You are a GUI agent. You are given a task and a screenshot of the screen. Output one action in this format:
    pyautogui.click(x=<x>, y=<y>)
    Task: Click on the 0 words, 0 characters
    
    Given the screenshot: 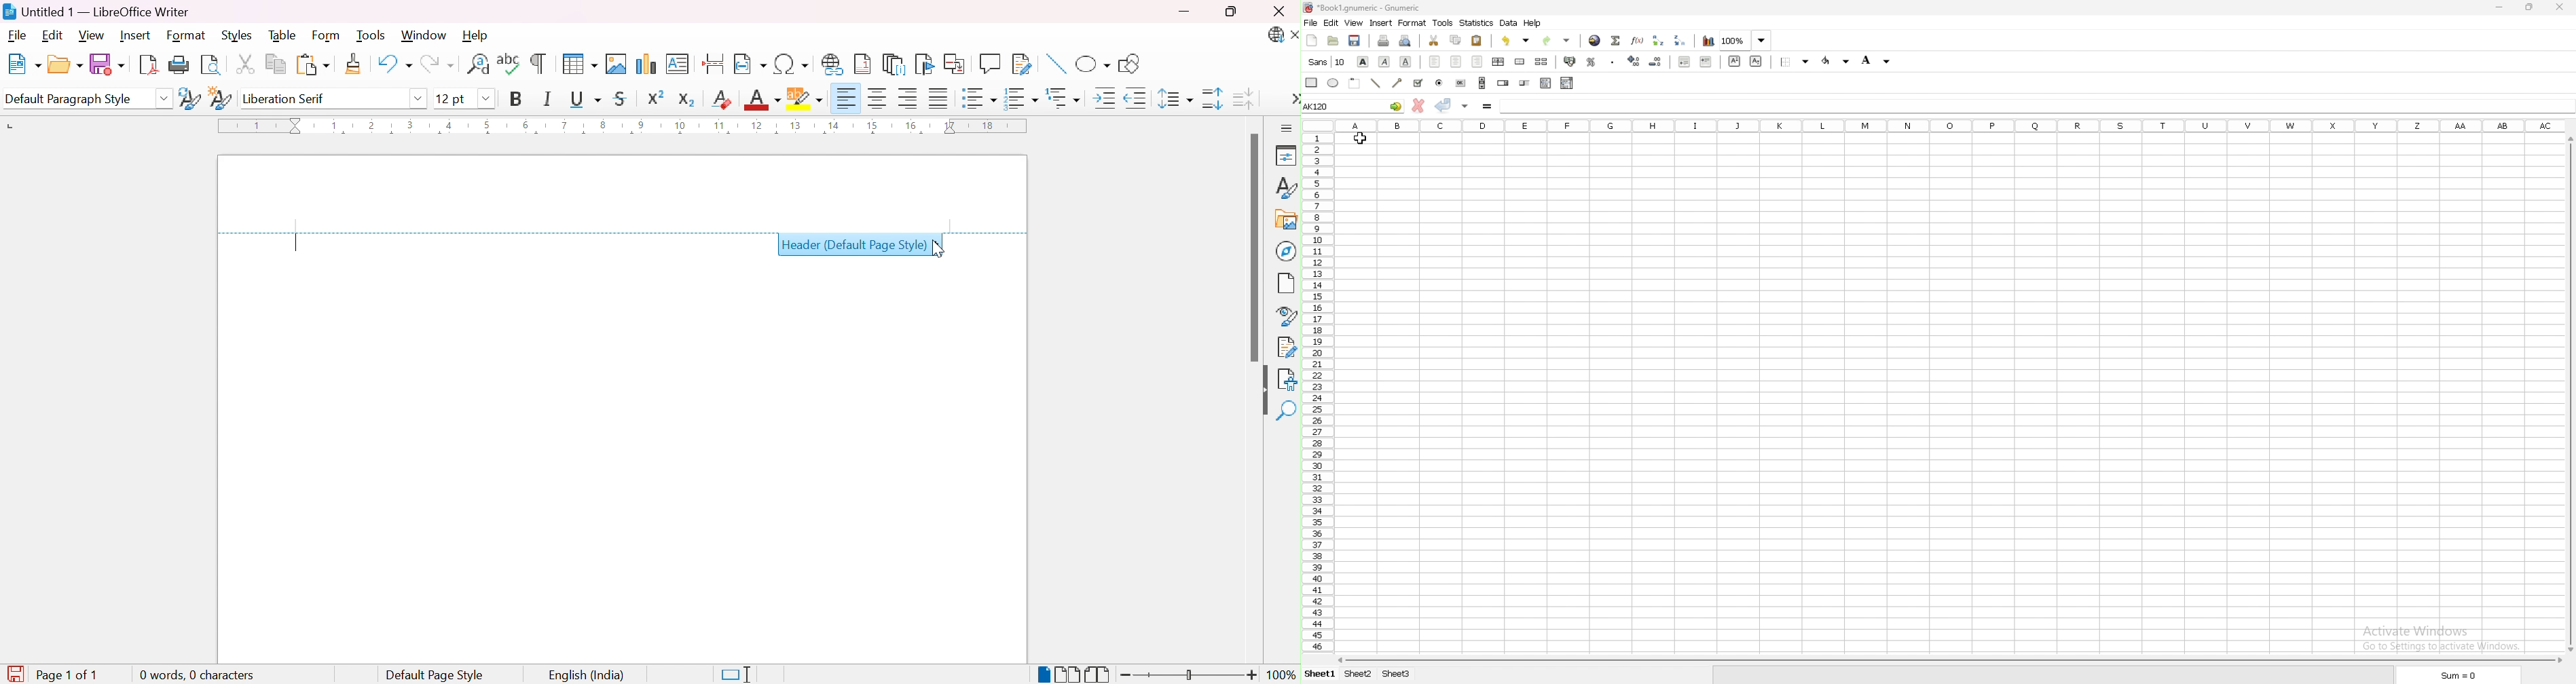 What is the action you would take?
    pyautogui.click(x=197, y=674)
    